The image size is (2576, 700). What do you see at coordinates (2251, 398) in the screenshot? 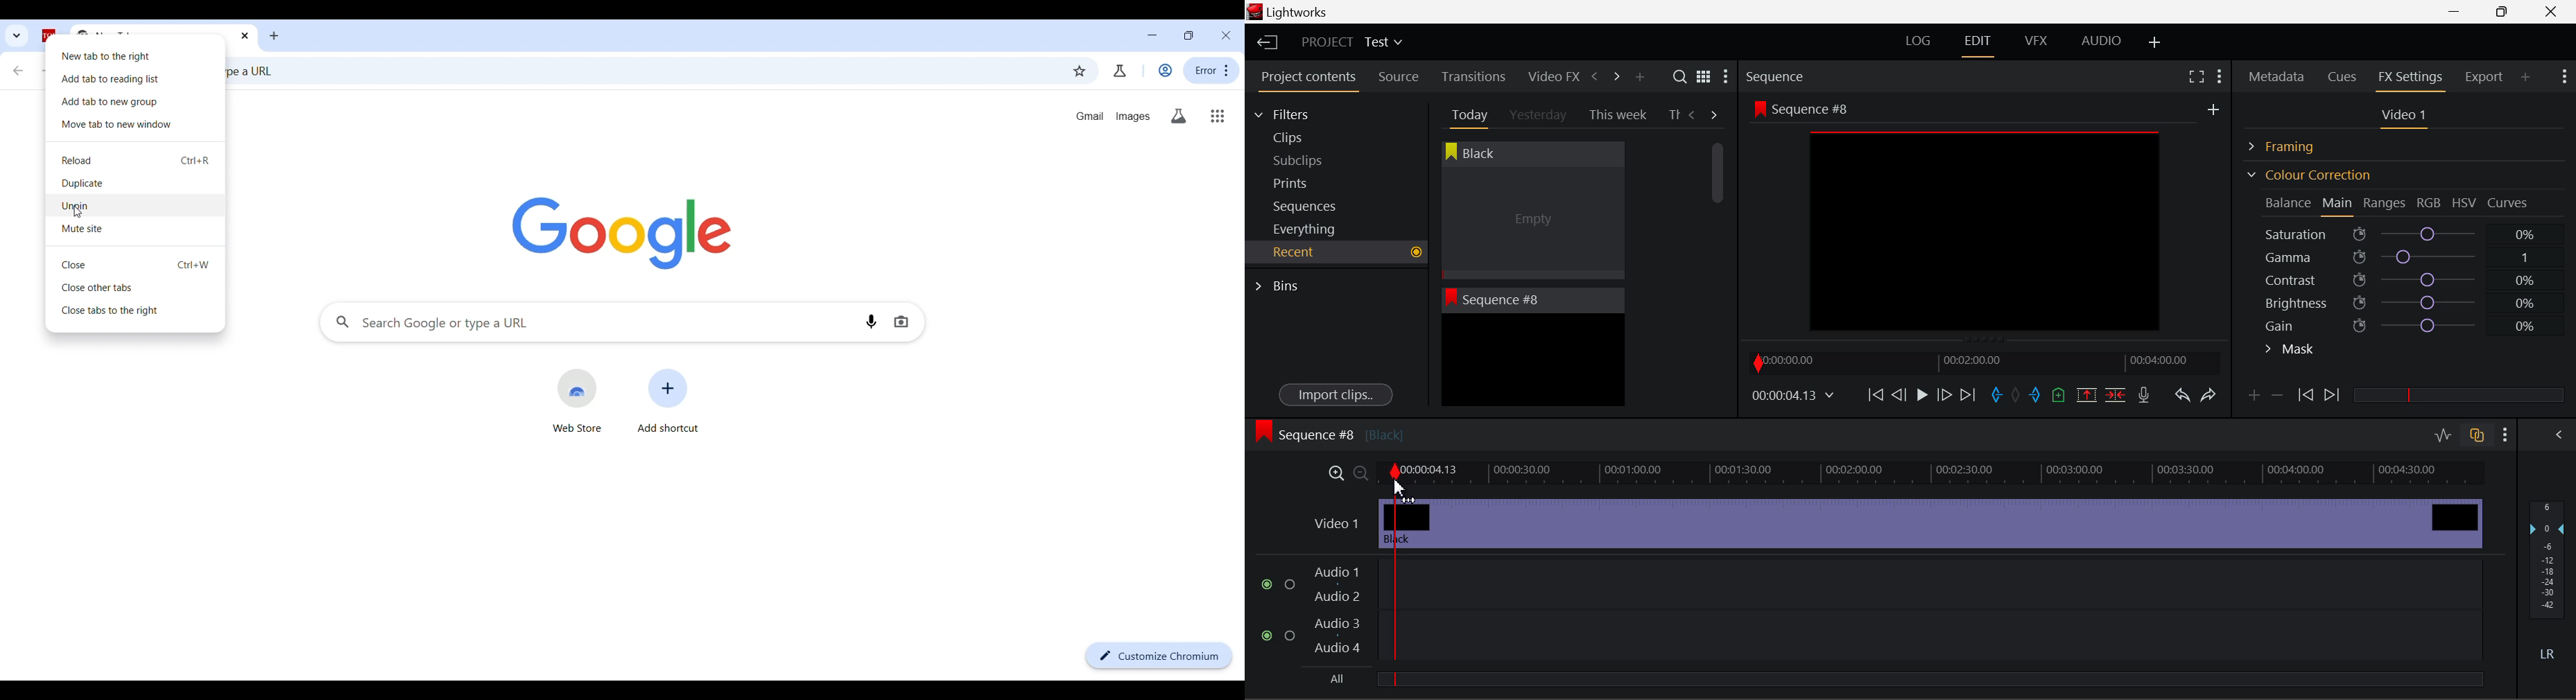
I see `Add keyframe` at bounding box center [2251, 398].